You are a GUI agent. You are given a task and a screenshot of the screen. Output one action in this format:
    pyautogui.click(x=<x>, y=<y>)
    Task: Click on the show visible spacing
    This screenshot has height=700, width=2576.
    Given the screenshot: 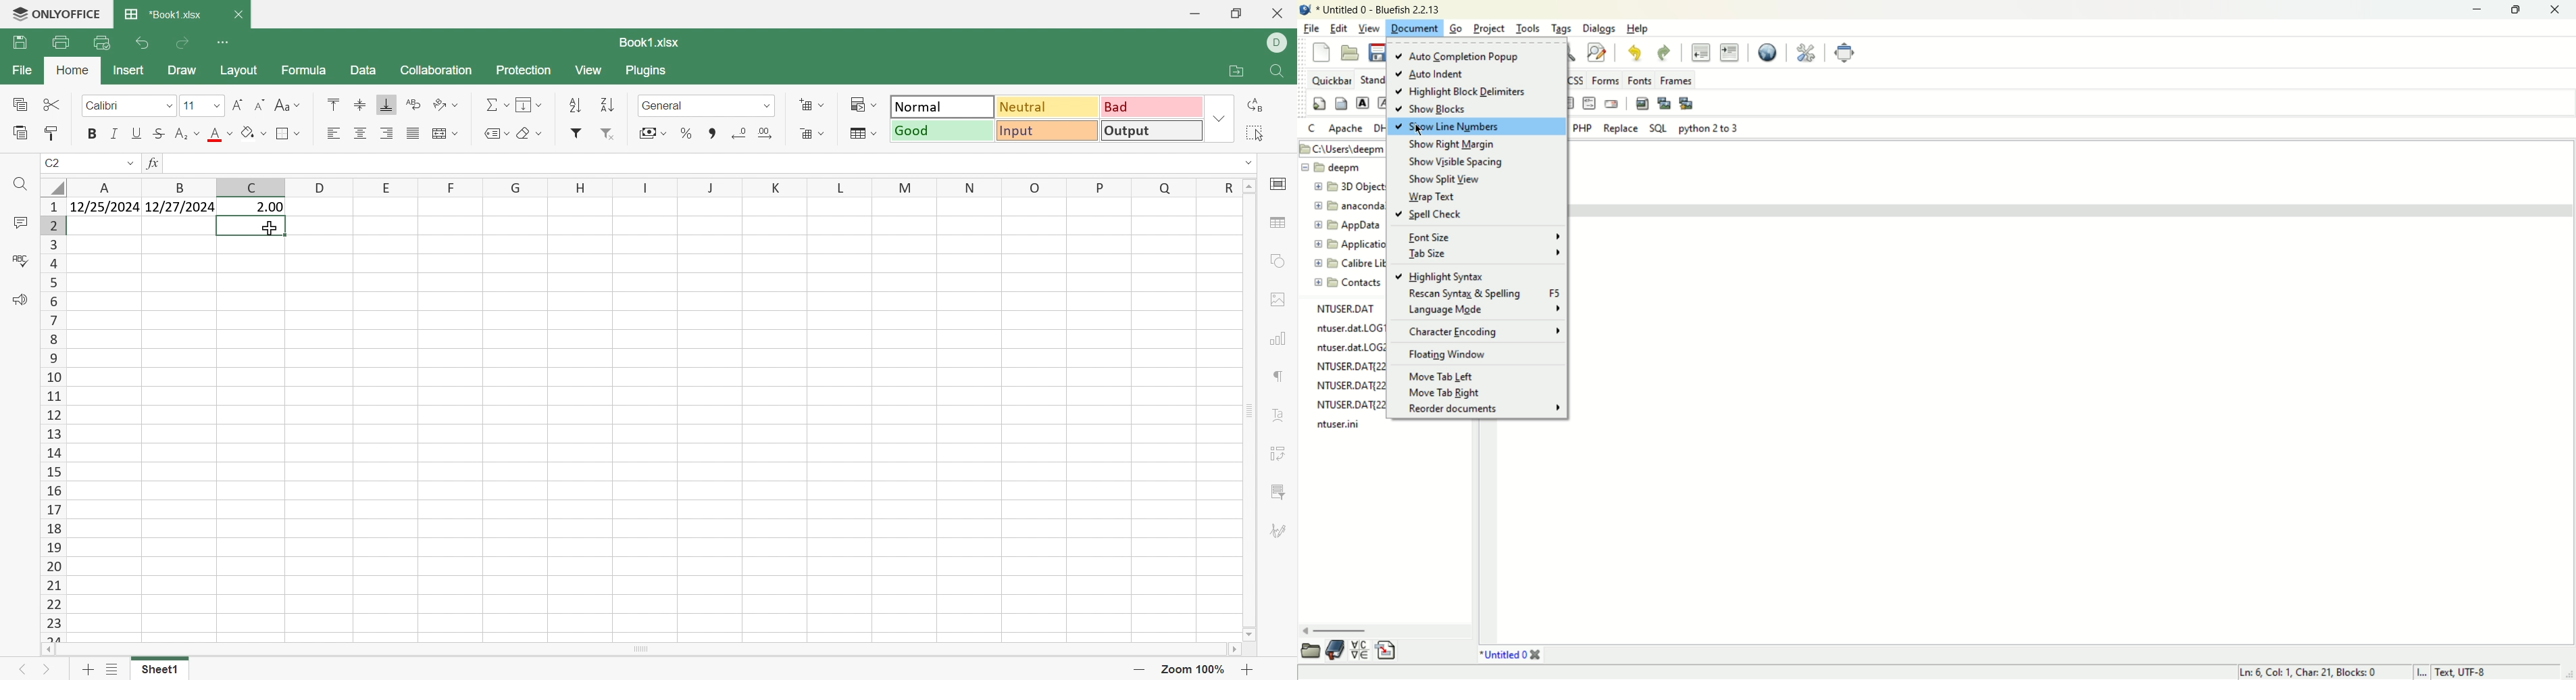 What is the action you would take?
    pyautogui.click(x=1458, y=162)
    